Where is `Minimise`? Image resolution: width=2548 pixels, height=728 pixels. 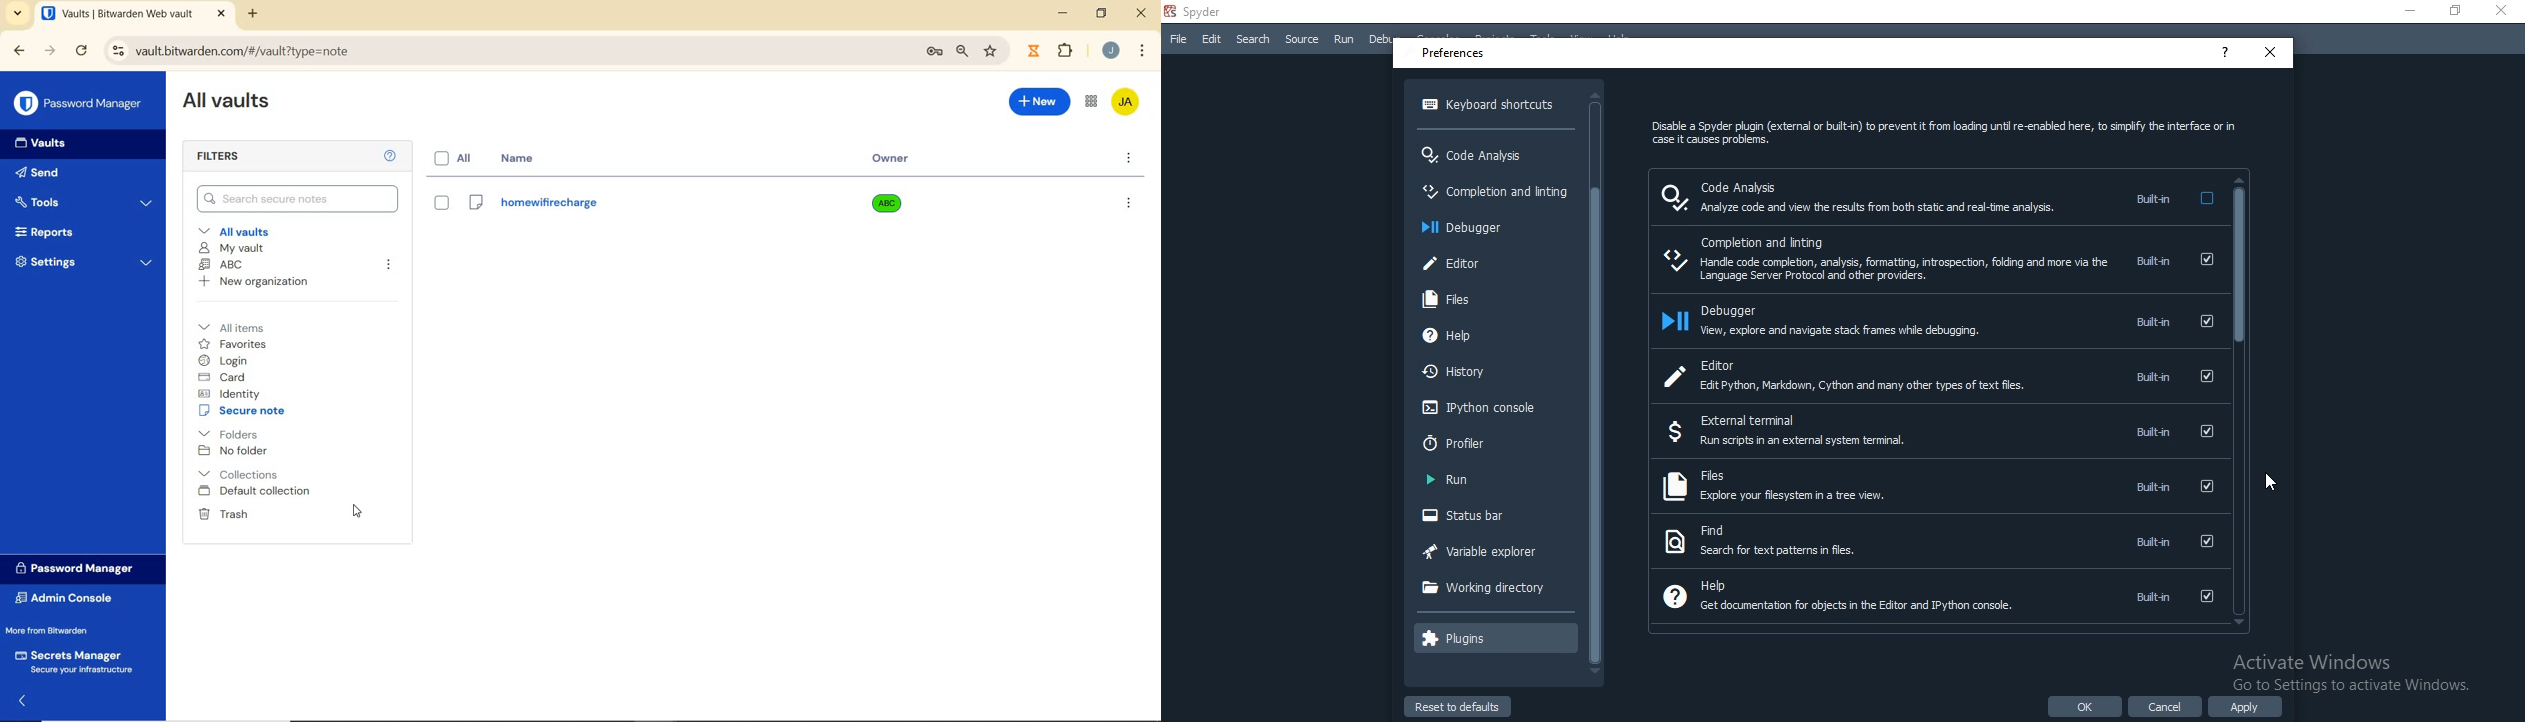 Minimise is located at coordinates (2405, 11).